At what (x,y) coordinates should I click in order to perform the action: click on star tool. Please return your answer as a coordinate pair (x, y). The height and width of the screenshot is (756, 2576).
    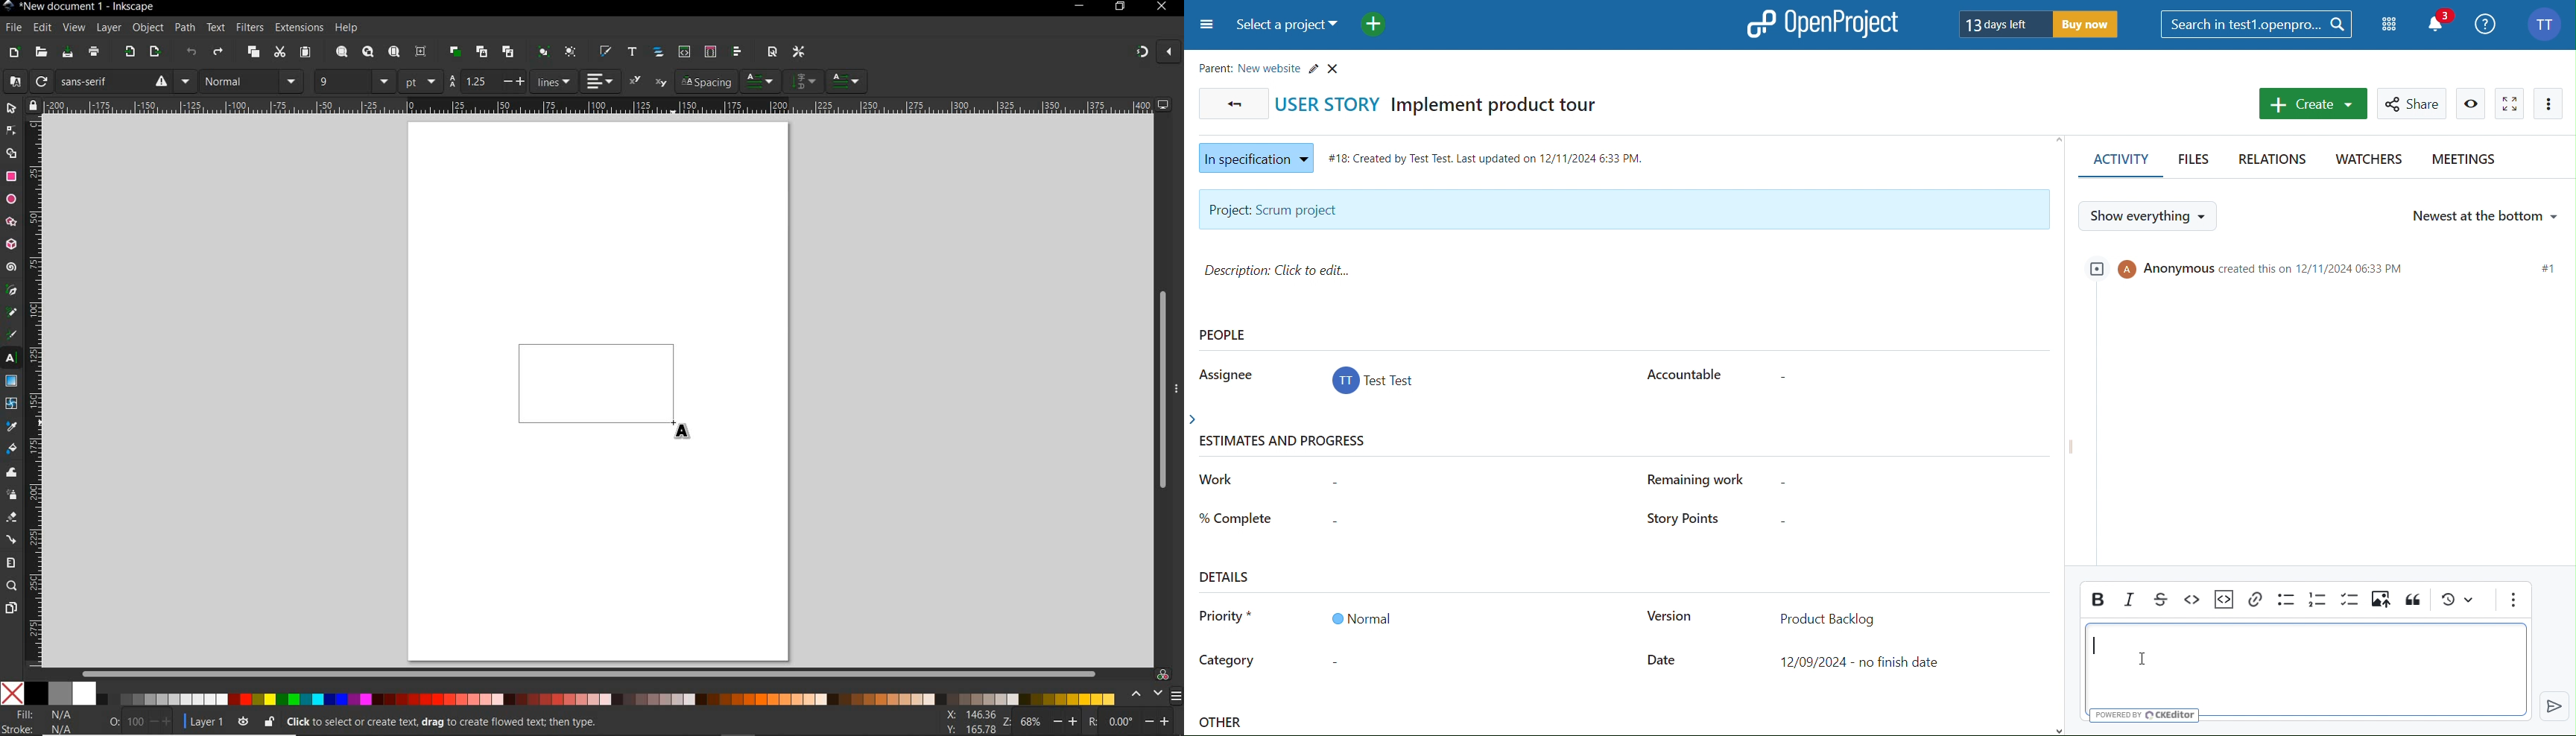
    Looking at the image, I should click on (11, 223).